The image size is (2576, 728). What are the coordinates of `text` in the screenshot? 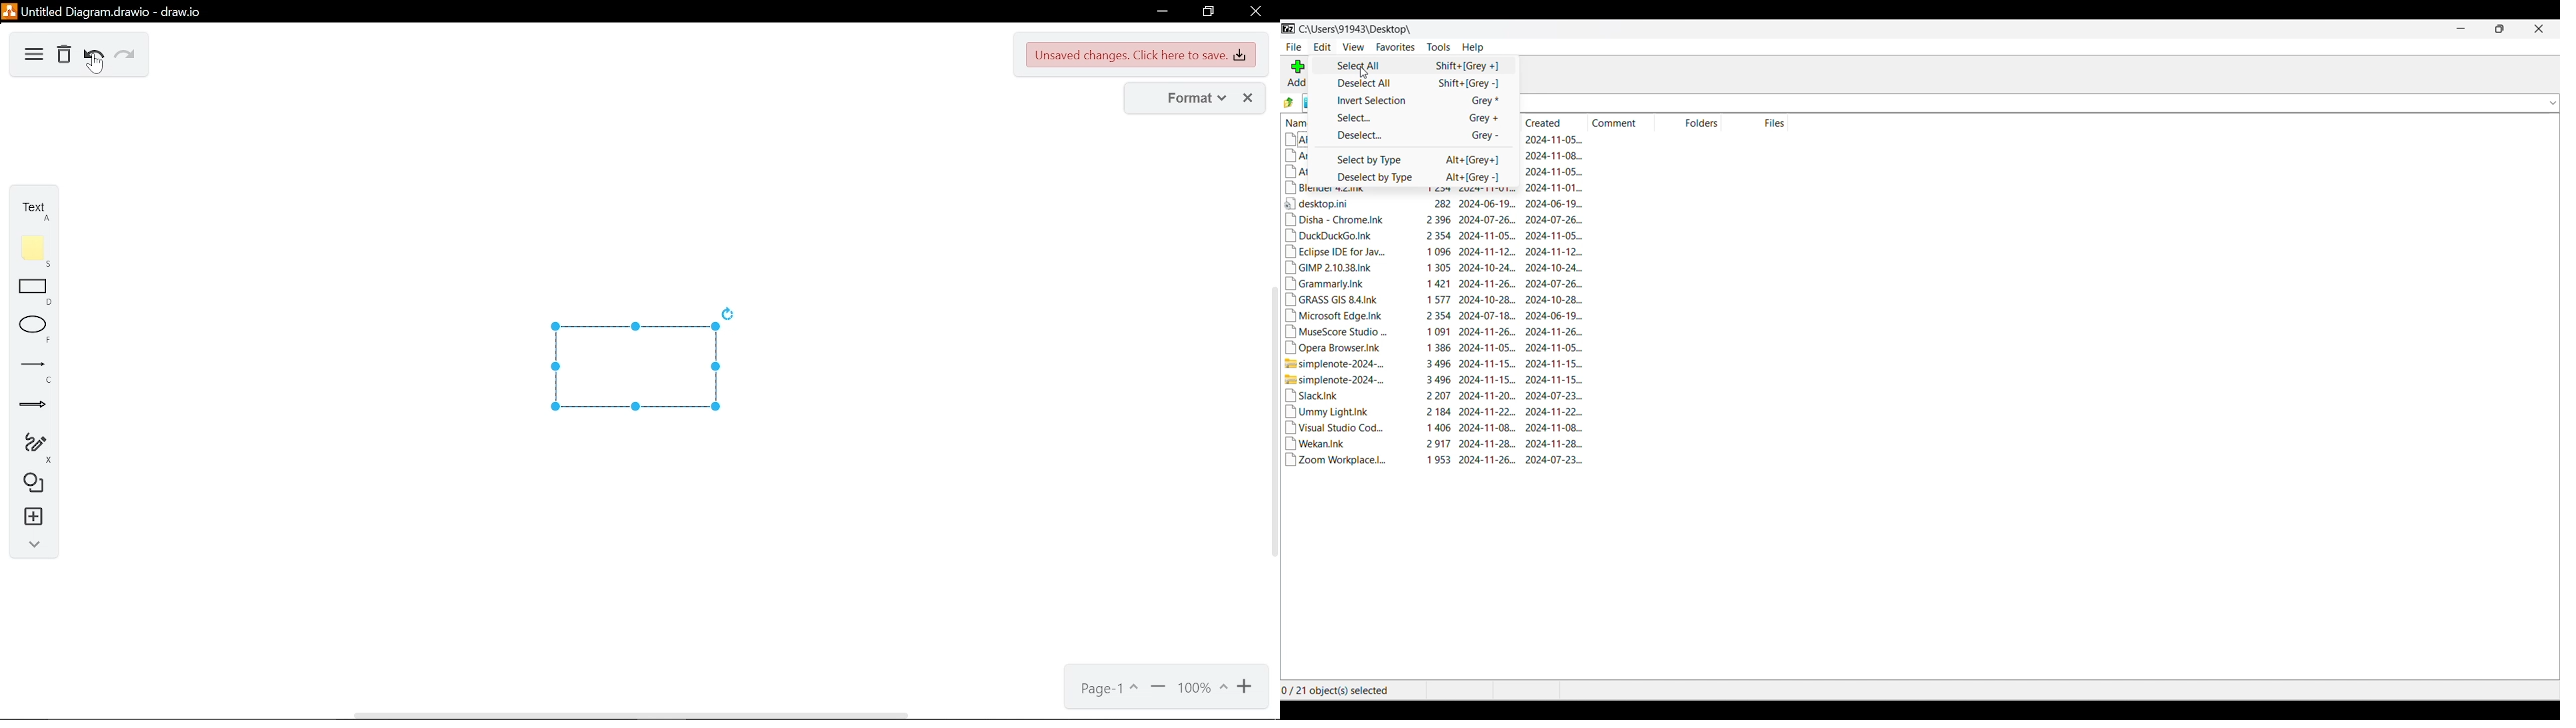 It's located at (37, 212).